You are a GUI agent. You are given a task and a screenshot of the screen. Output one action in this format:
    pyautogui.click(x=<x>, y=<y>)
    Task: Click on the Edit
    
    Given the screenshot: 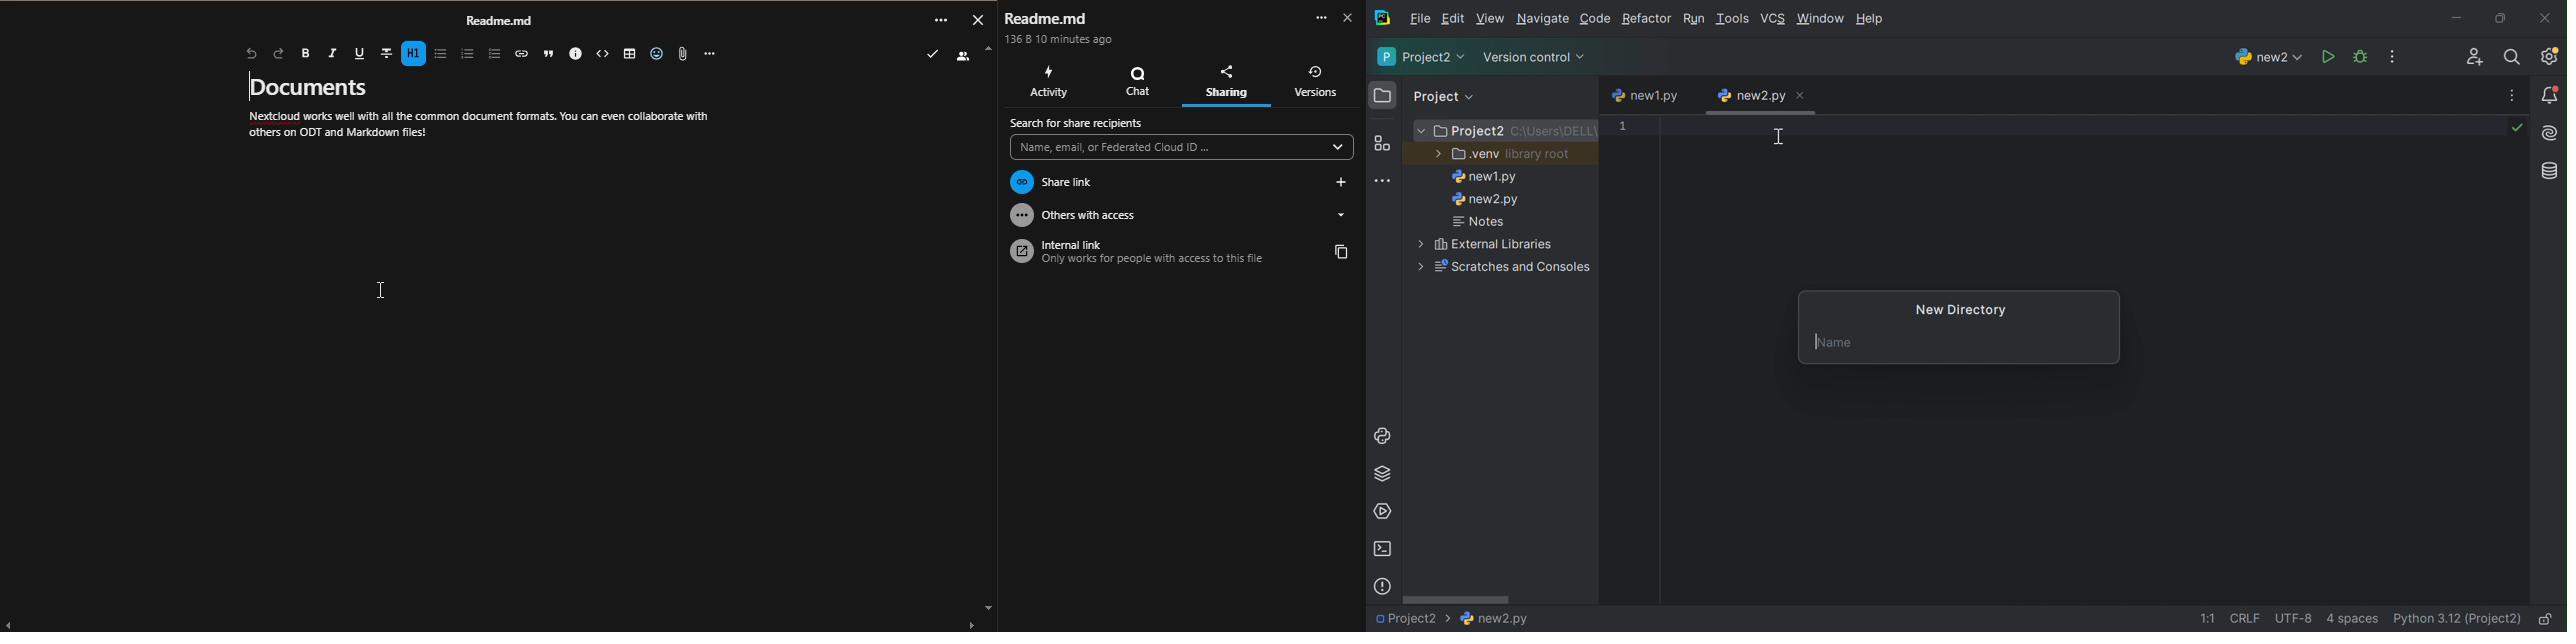 What is the action you would take?
    pyautogui.click(x=1491, y=17)
    